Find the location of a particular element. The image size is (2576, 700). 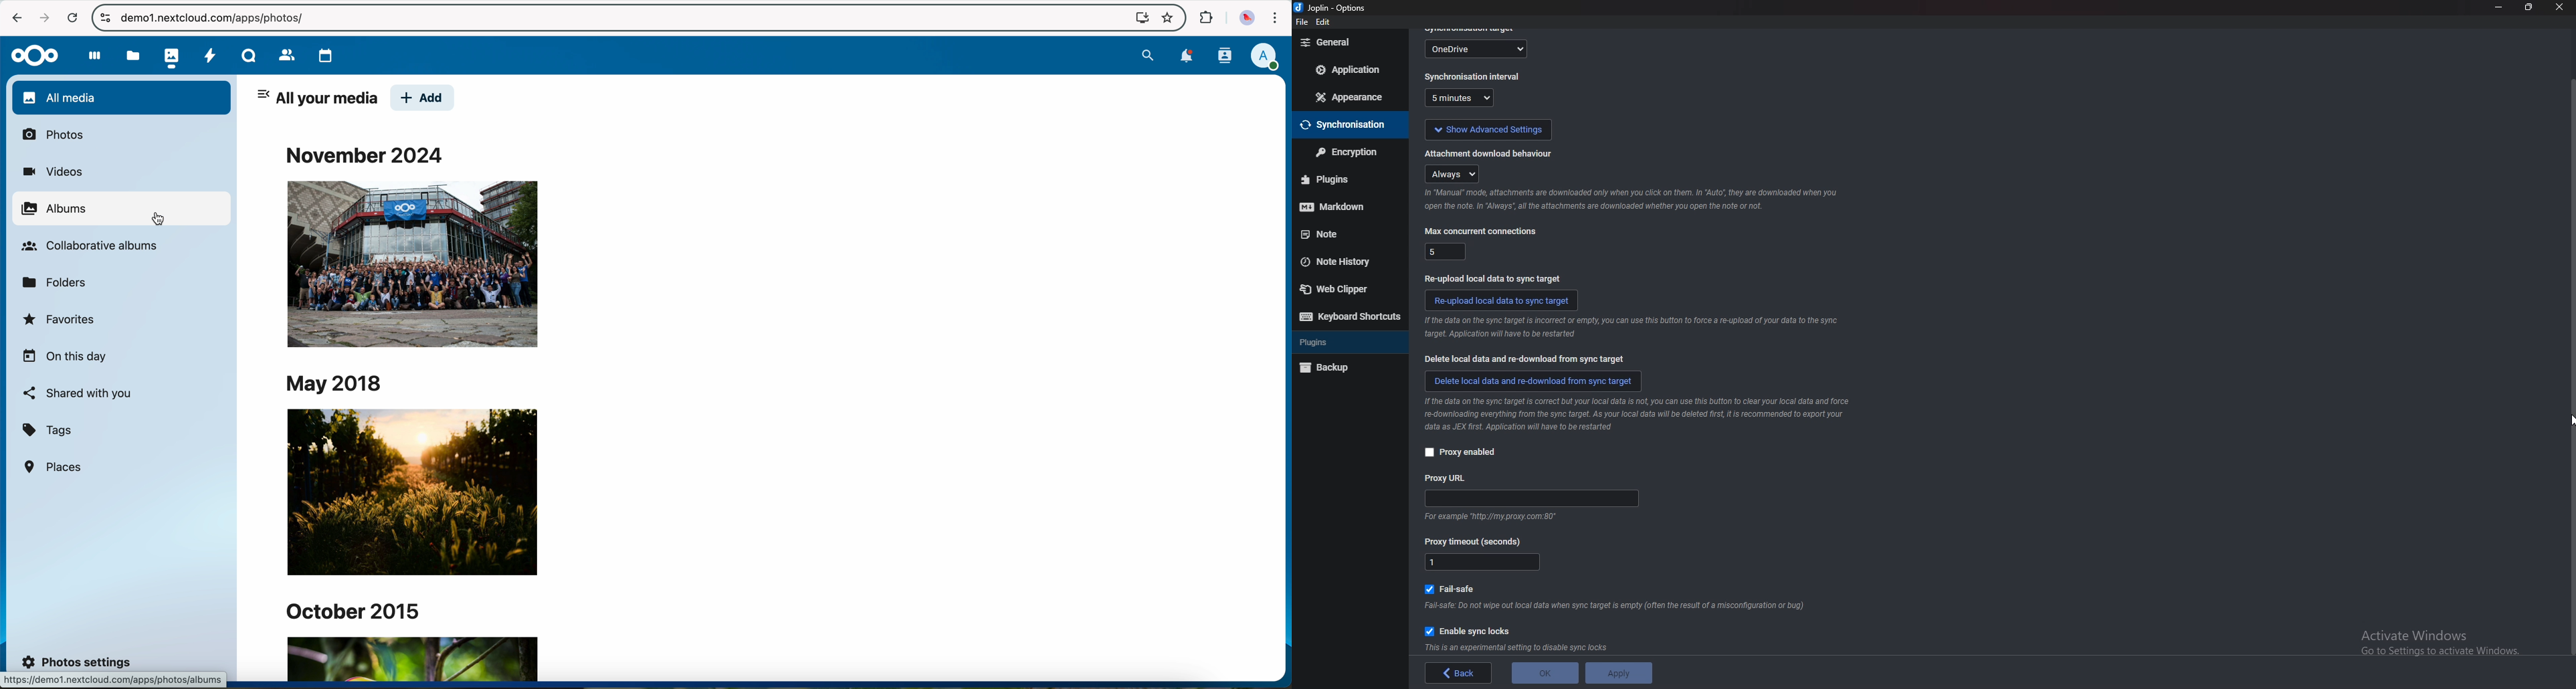

Talk is located at coordinates (248, 54).